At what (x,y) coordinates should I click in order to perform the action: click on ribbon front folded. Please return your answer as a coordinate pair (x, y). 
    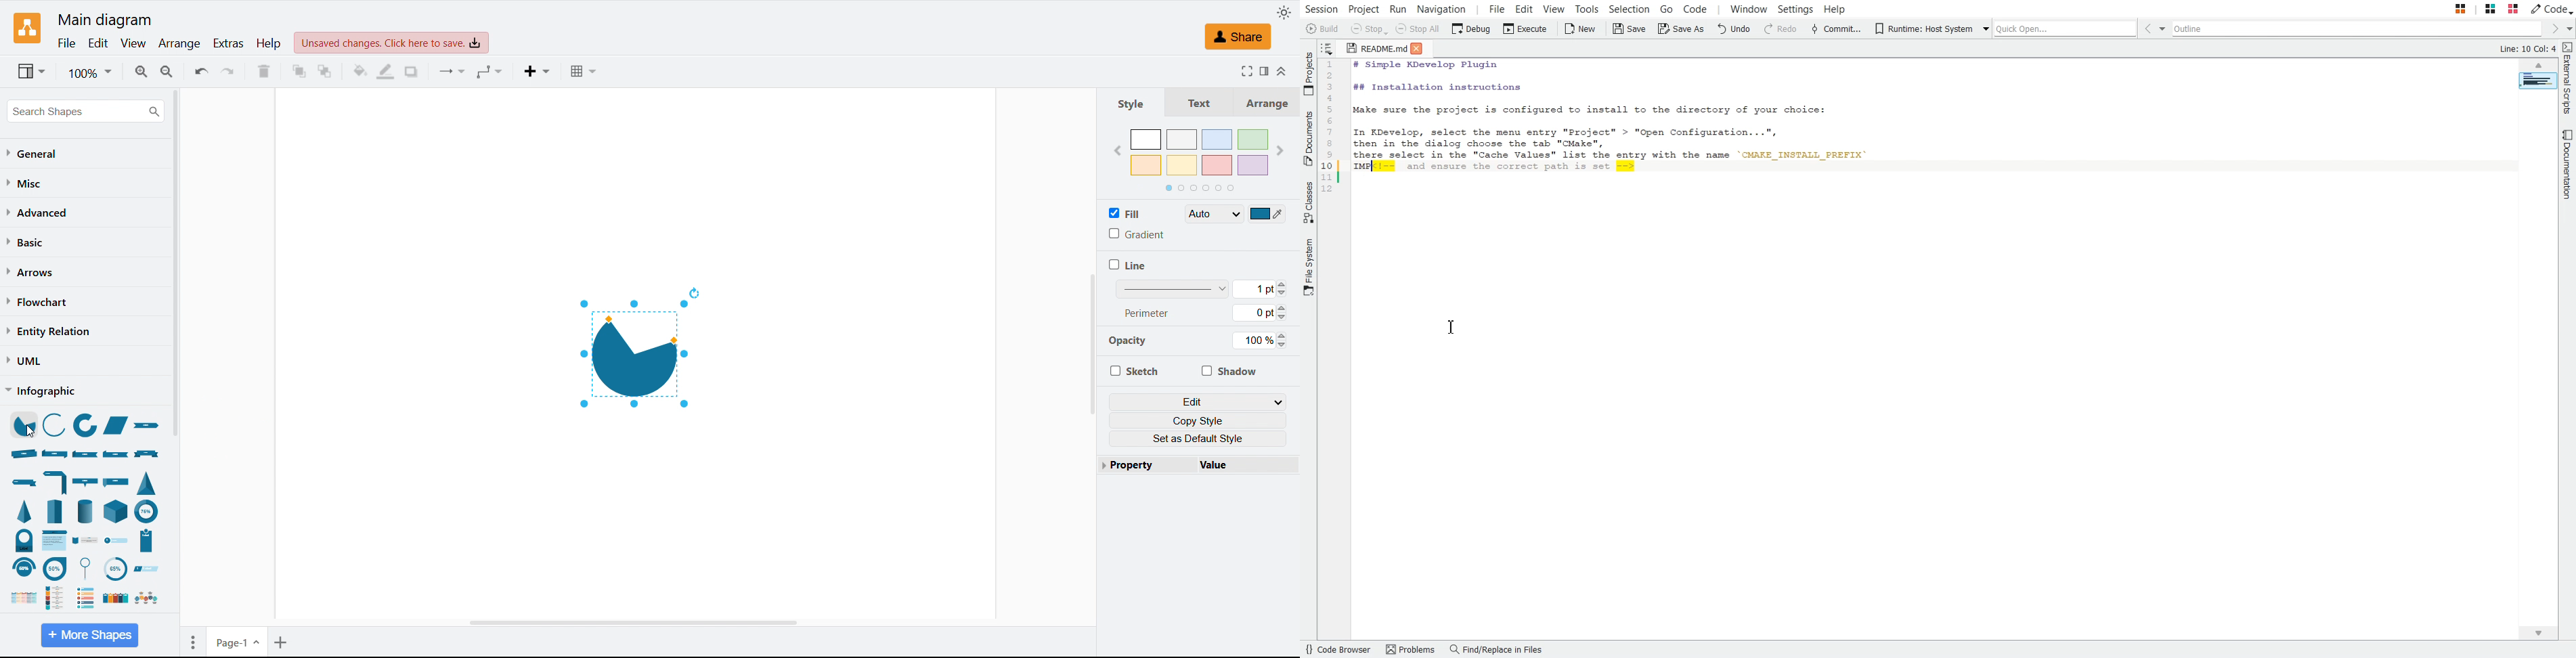
    Looking at the image, I should click on (86, 454).